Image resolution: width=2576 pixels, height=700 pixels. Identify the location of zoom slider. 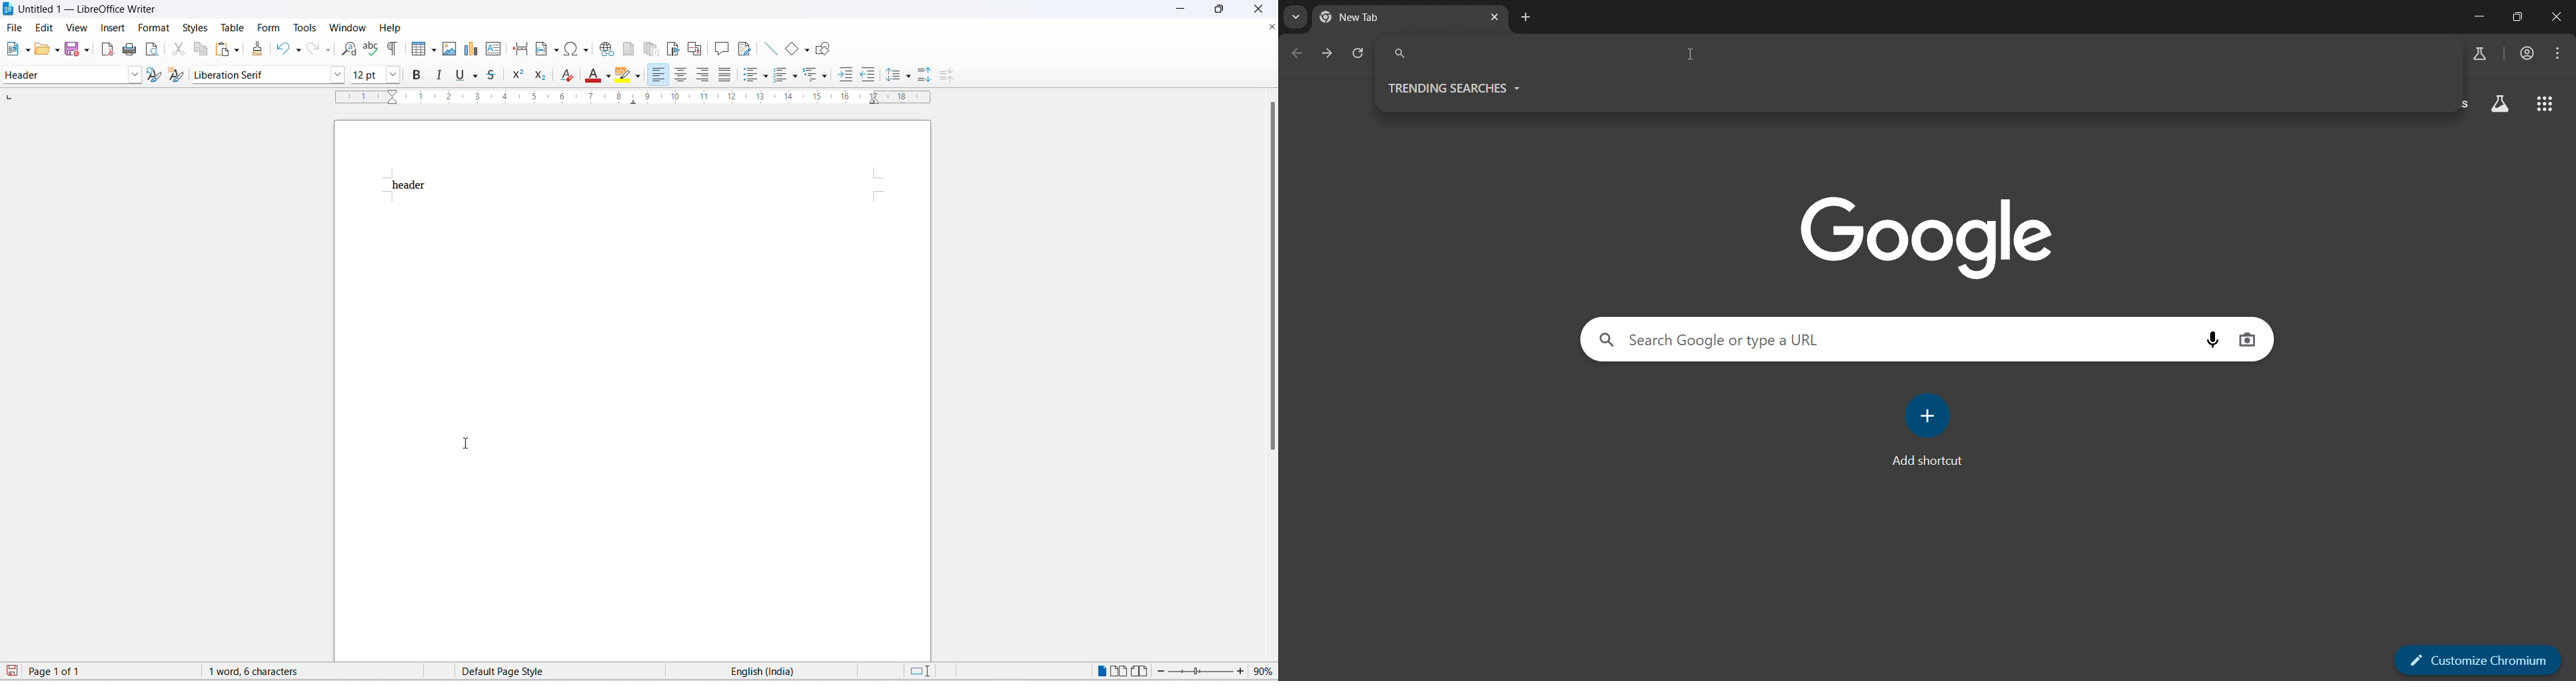
(1199, 673).